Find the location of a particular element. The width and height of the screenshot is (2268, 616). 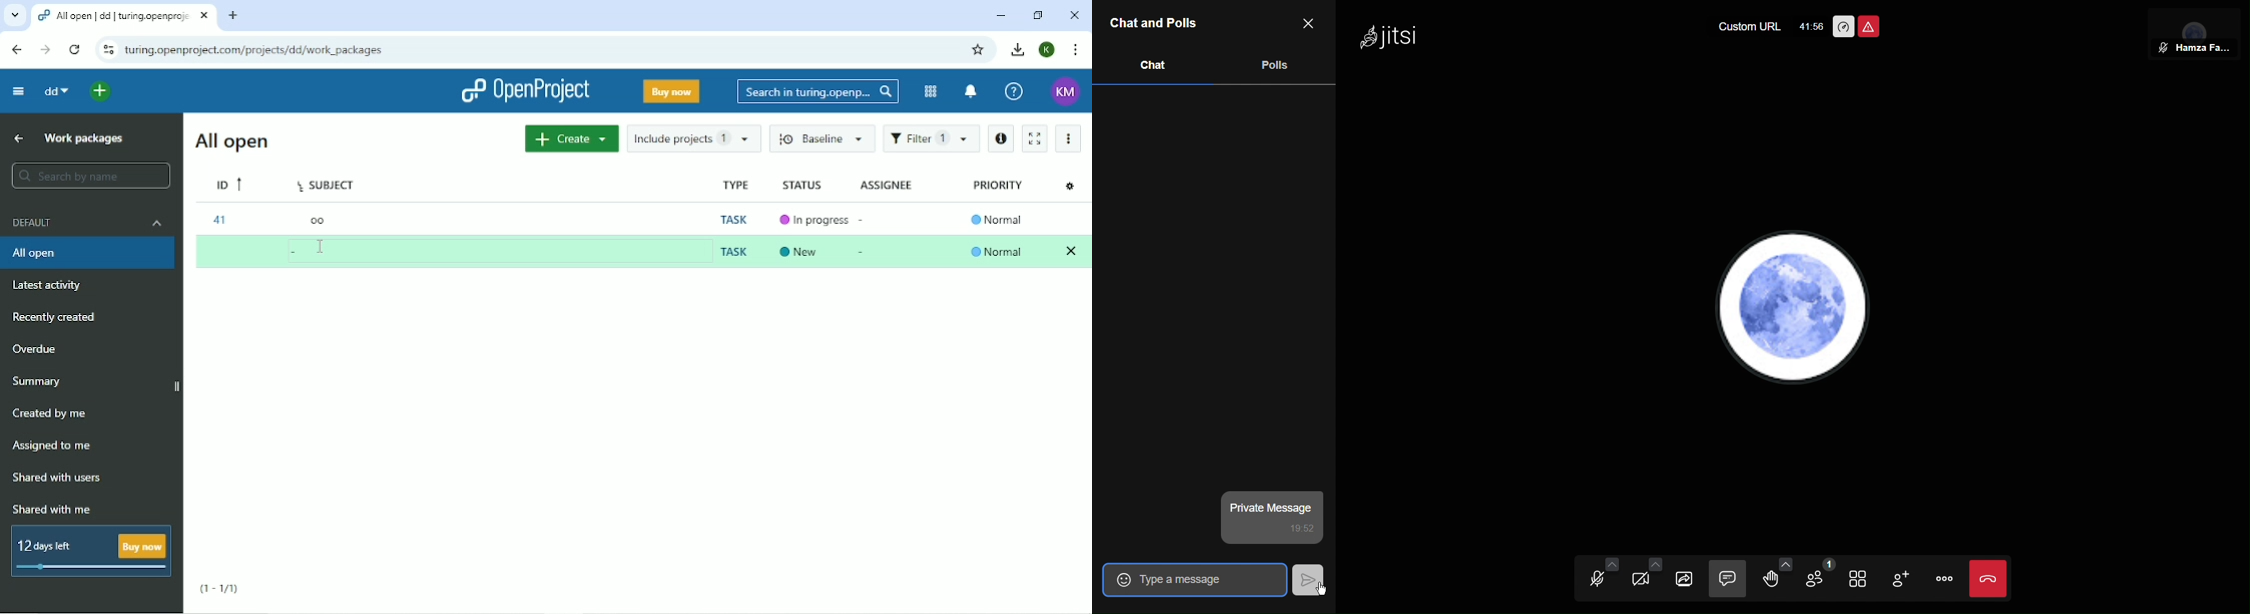

Activate zen mode is located at coordinates (1036, 139).